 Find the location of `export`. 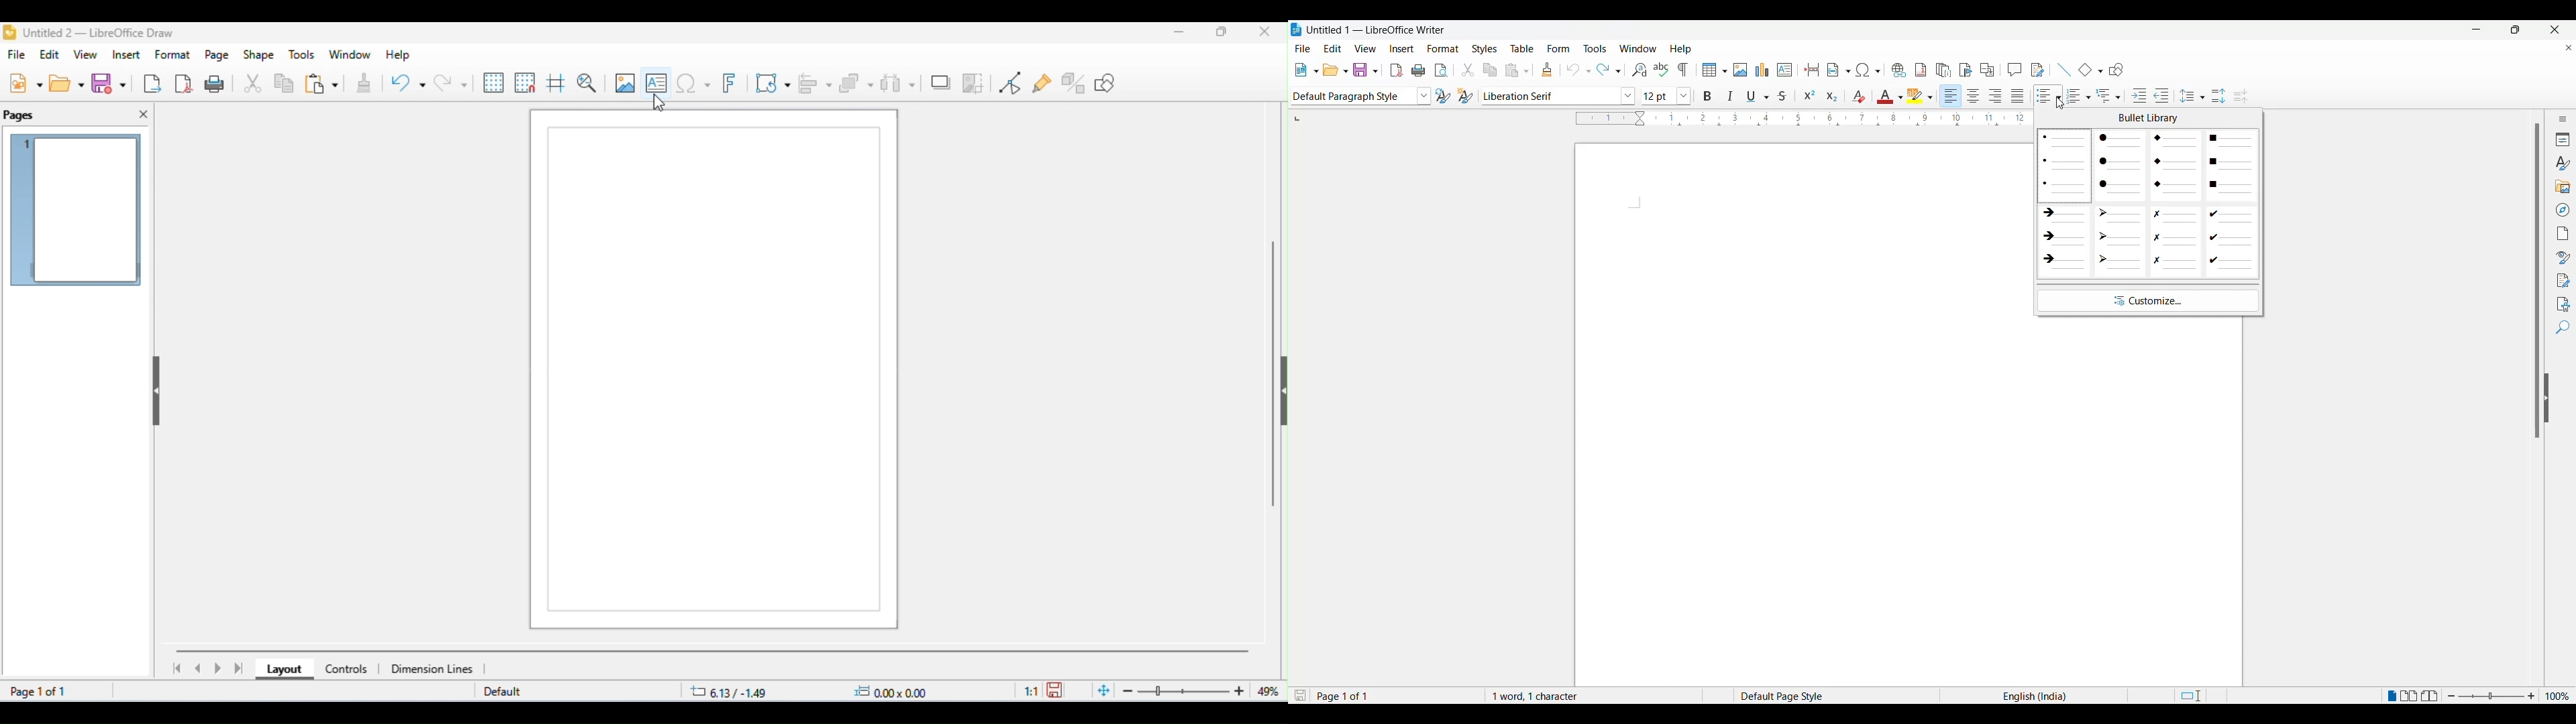

export is located at coordinates (1397, 70).